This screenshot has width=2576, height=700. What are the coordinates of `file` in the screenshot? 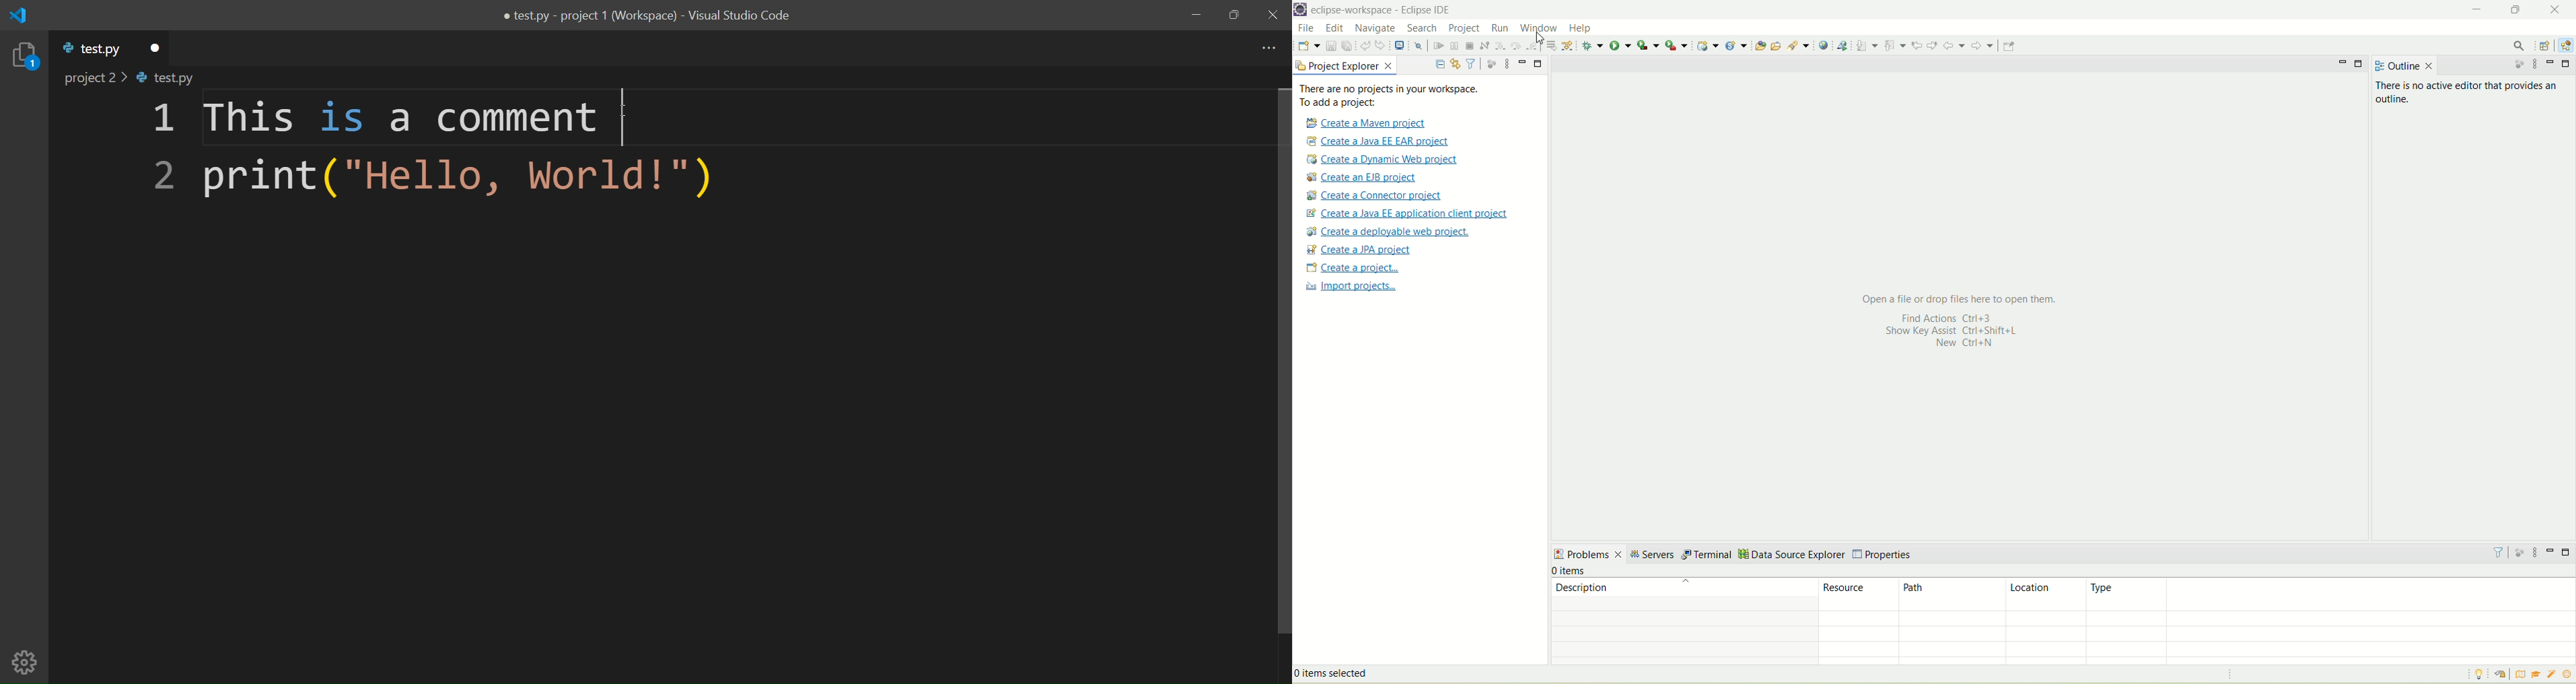 It's located at (1306, 28).